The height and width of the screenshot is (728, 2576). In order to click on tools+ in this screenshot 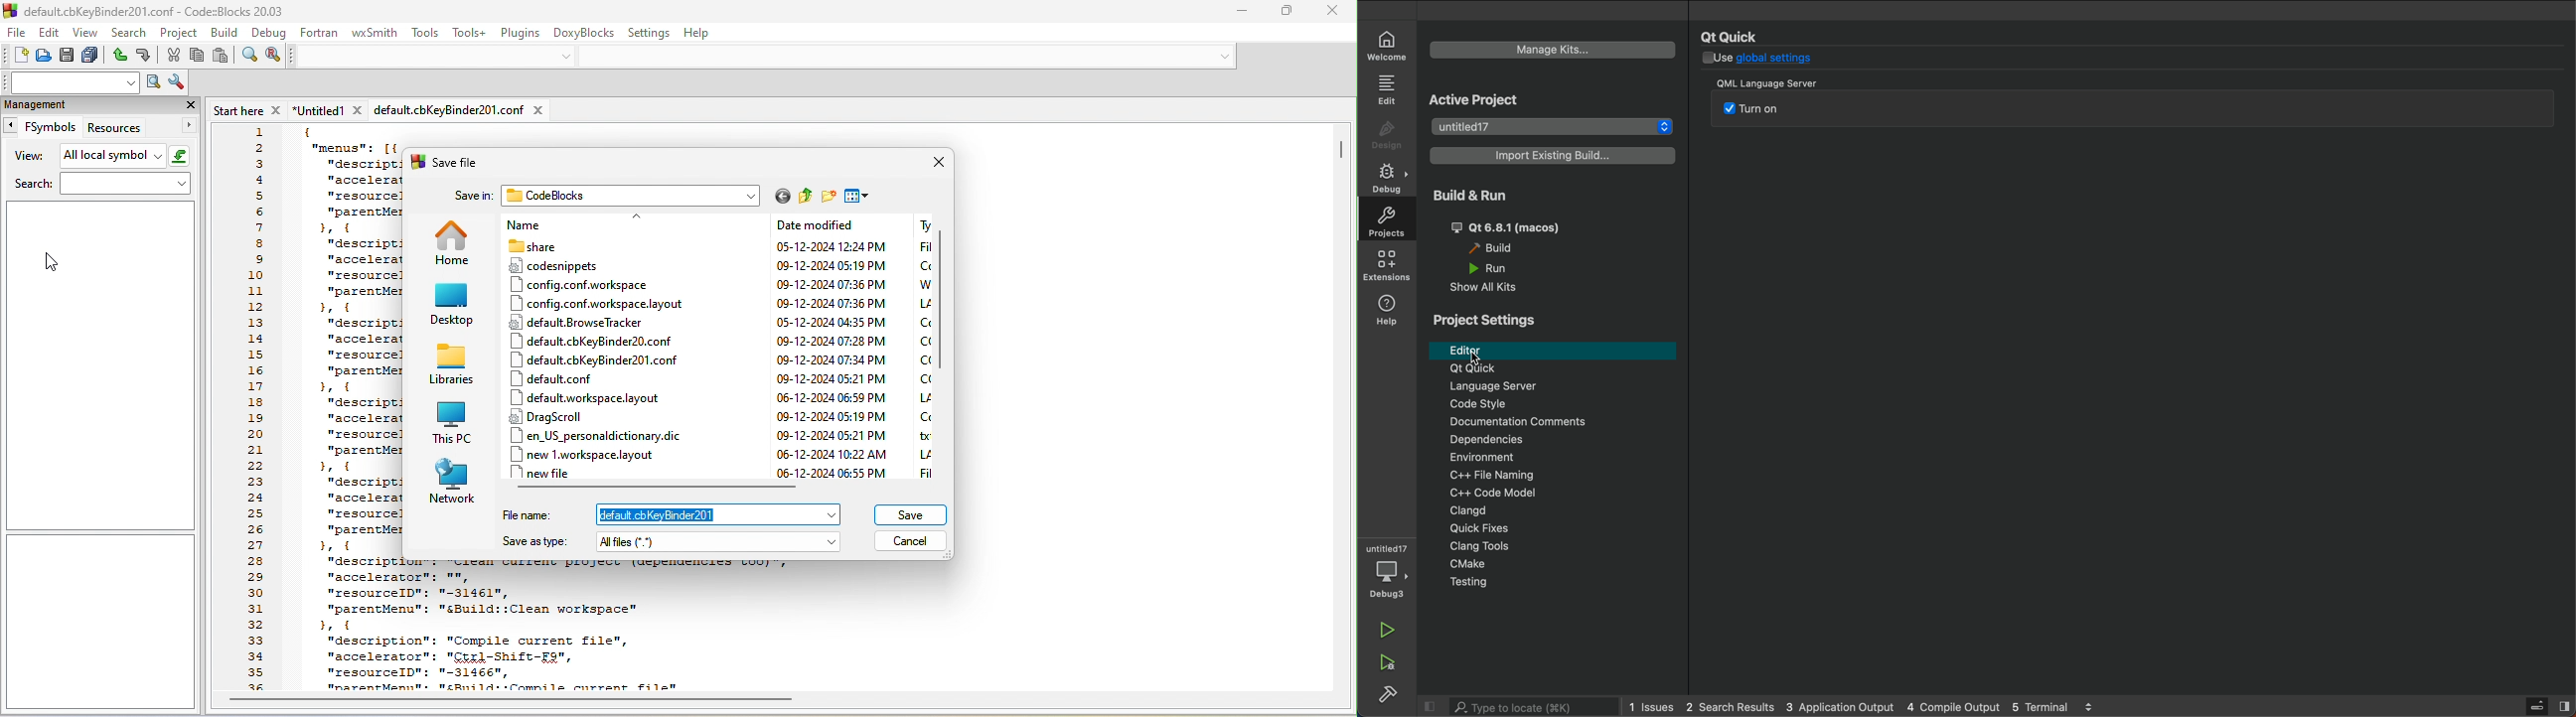, I will do `click(469, 34)`.